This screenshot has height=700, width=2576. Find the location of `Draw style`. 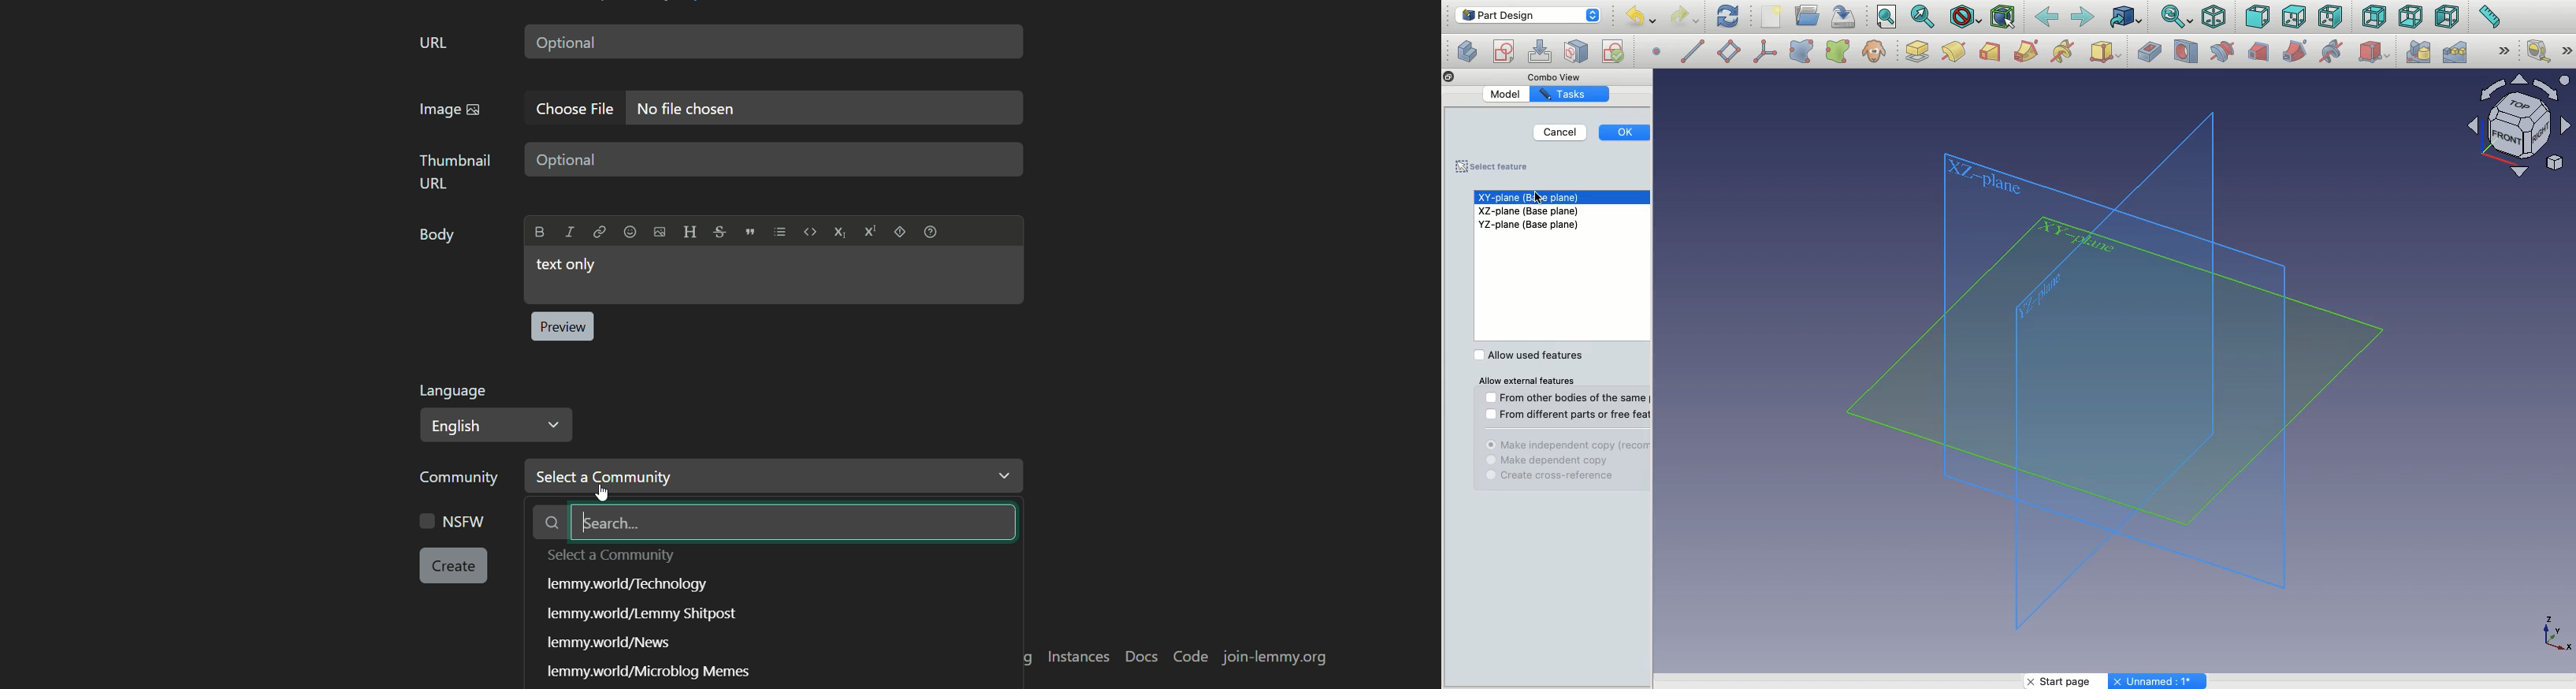

Draw style is located at coordinates (1965, 17).